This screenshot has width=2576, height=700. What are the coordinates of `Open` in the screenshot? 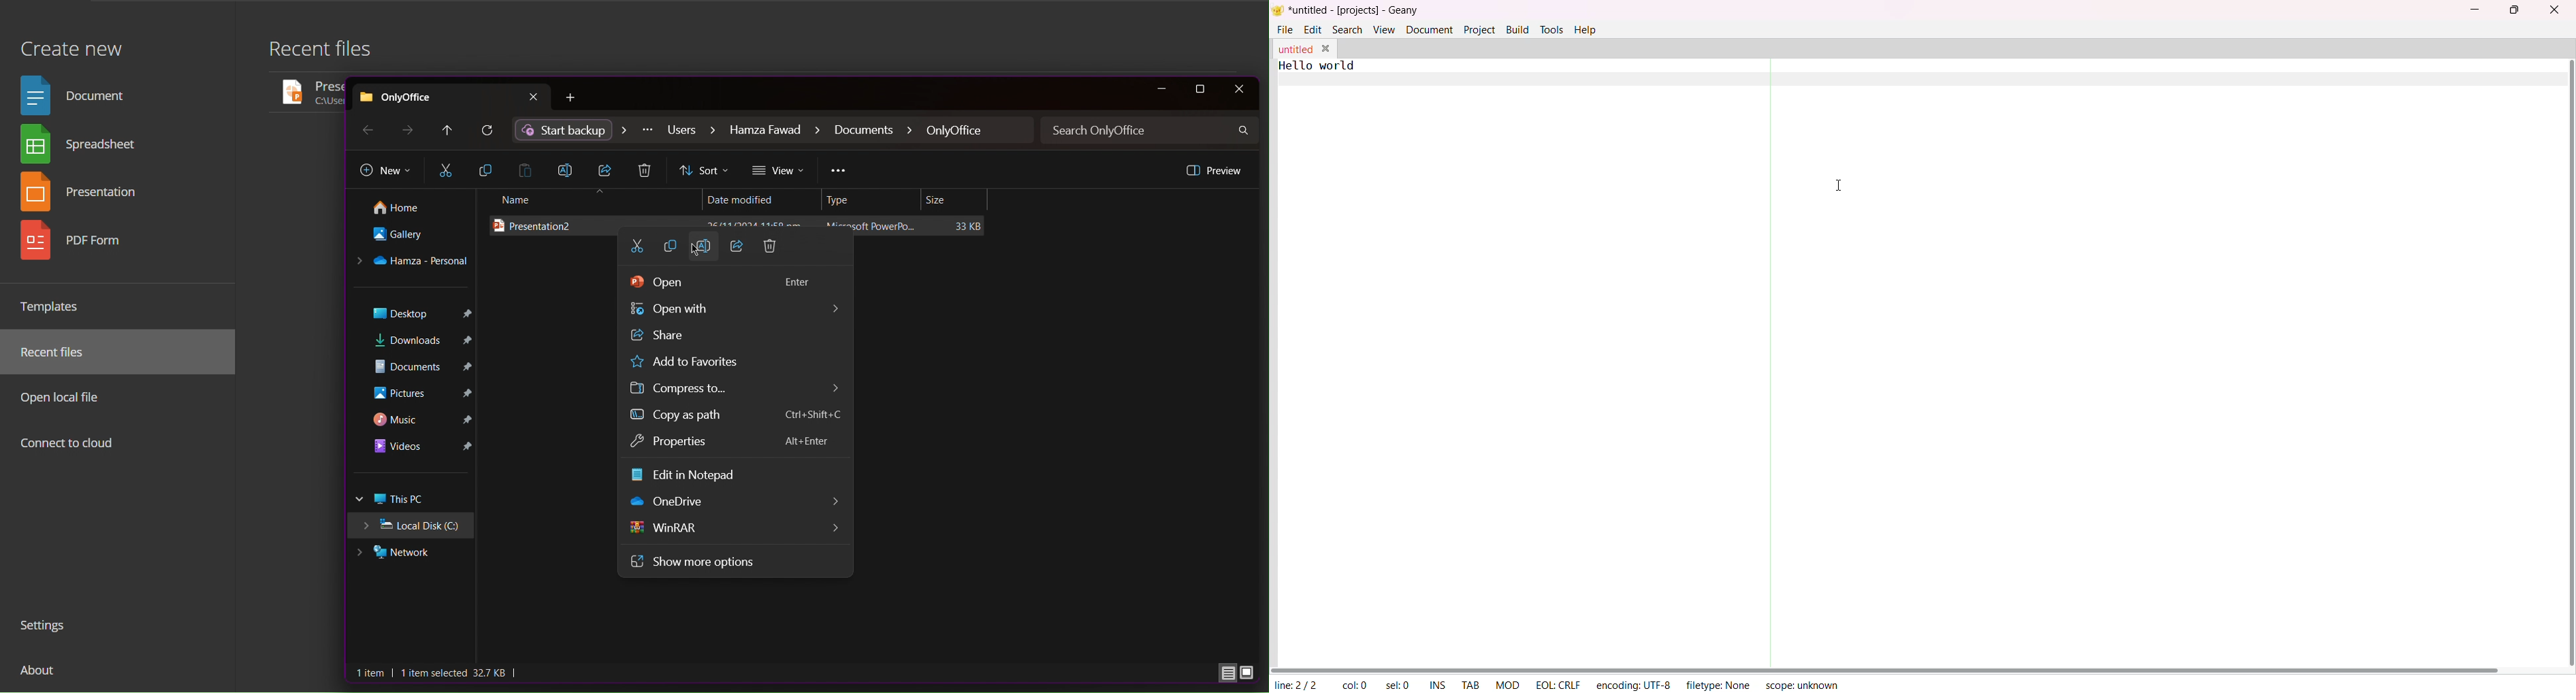 It's located at (725, 284).